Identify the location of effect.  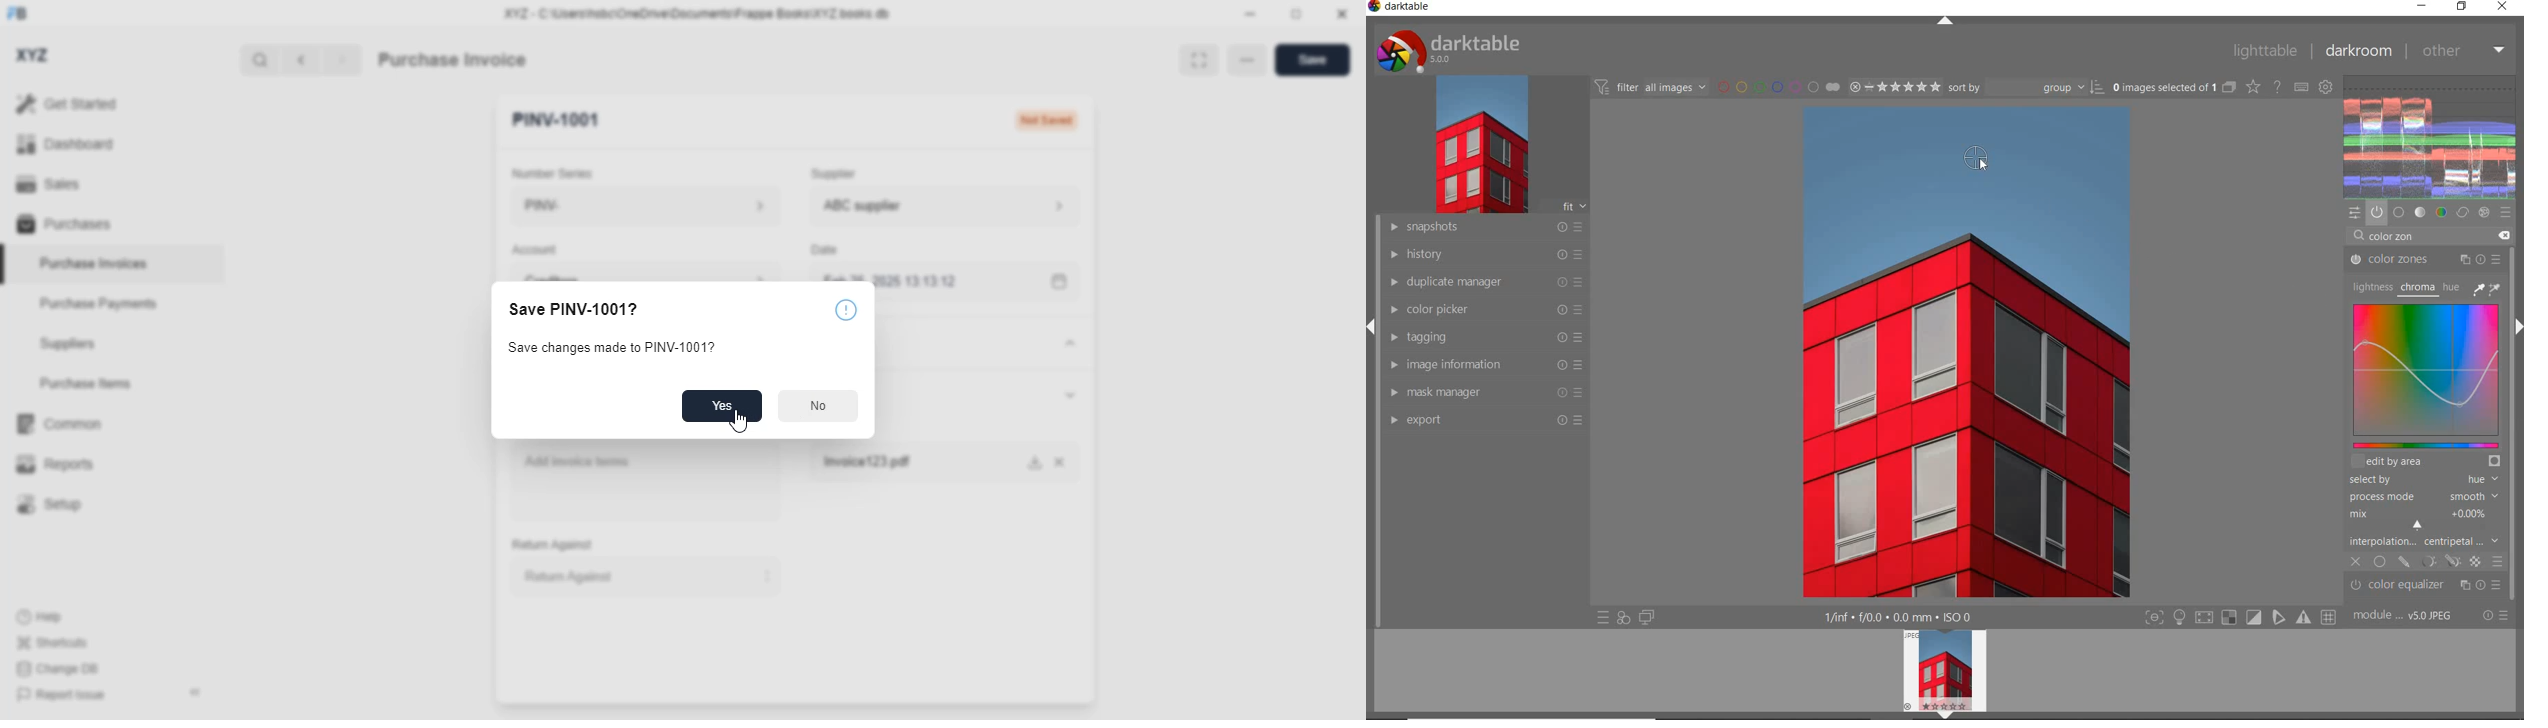
(2486, 212).